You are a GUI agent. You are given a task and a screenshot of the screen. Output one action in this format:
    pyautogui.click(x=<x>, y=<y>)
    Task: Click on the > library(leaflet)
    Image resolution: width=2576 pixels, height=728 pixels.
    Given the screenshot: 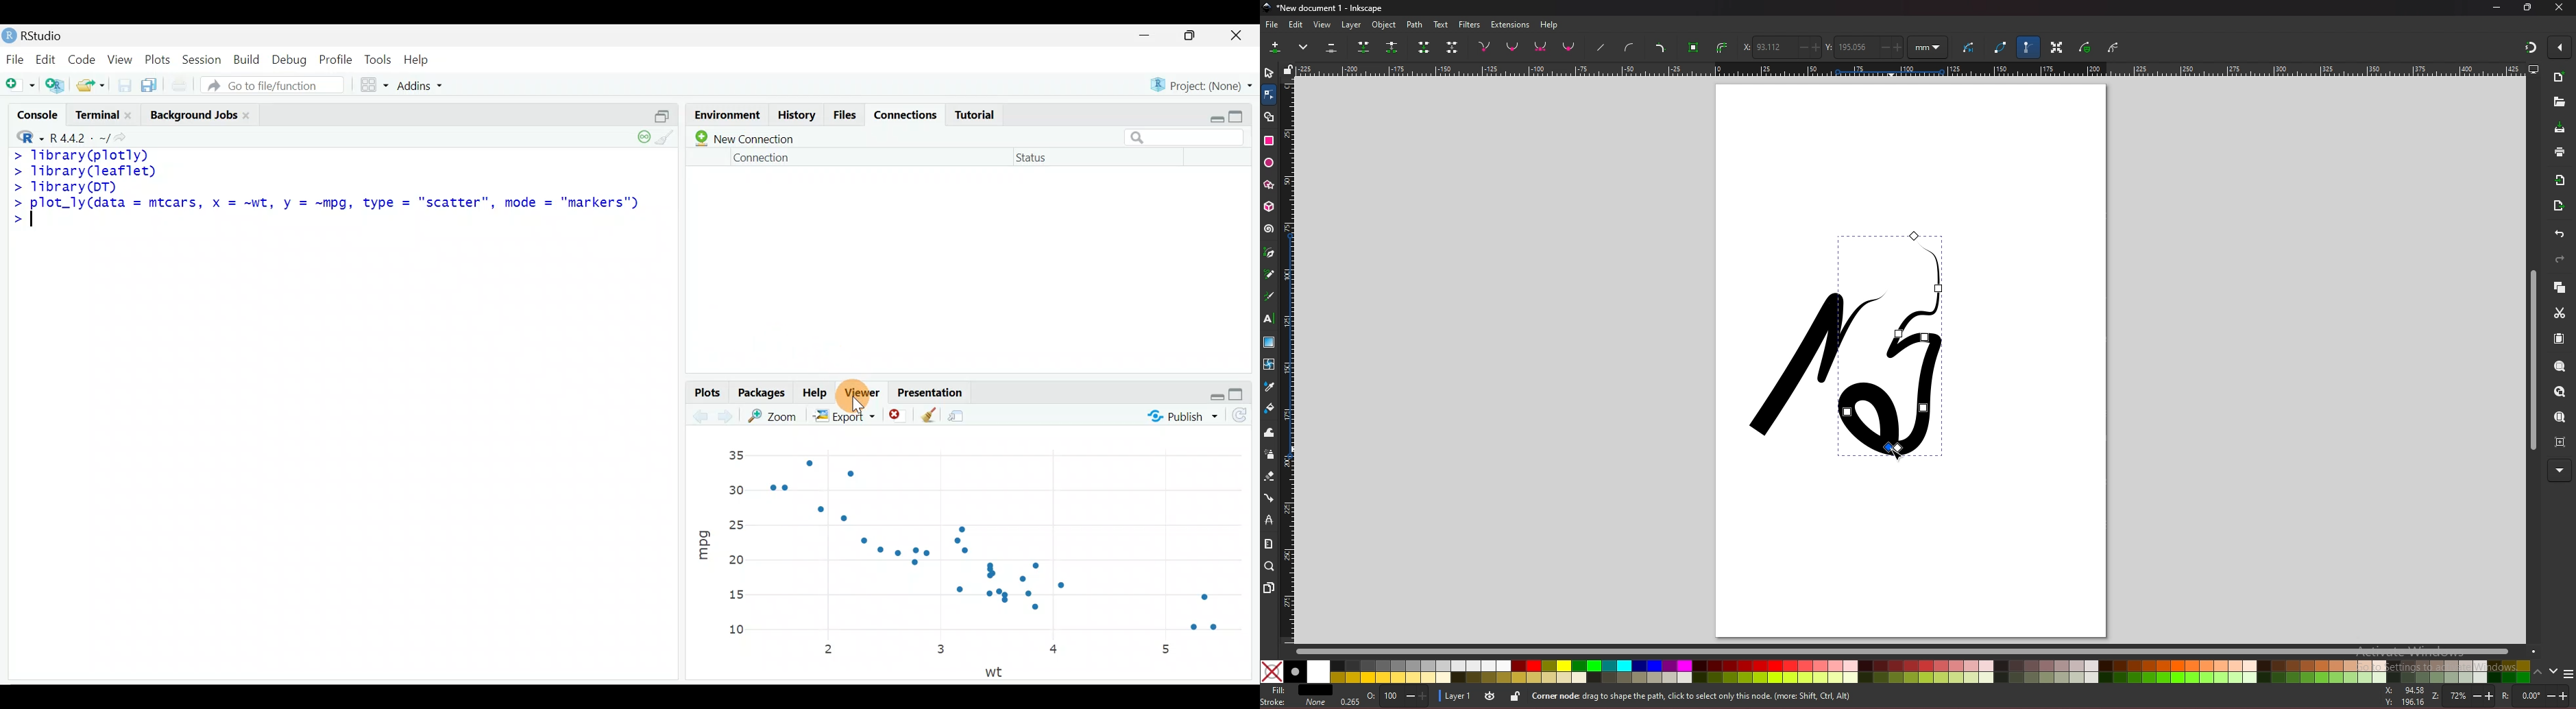 What is the action you would take?
    pyautogui.click(x=93, y=170)
    